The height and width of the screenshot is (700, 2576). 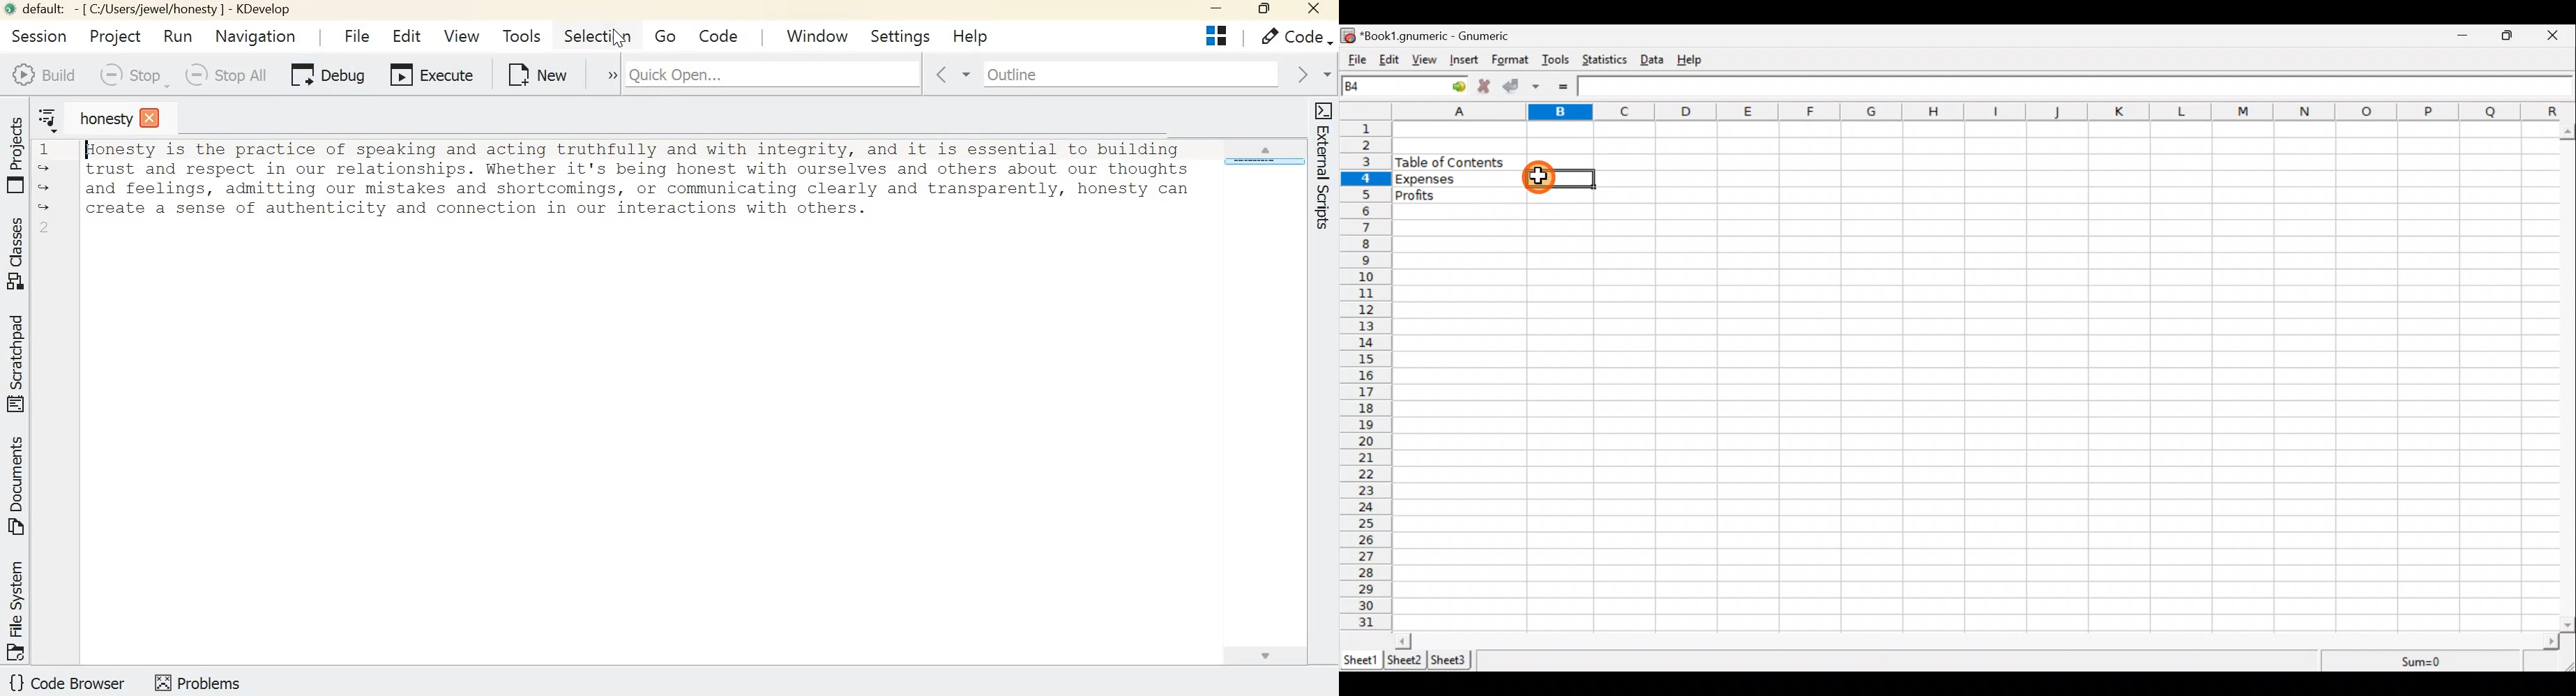 I want to click on Maximize/Minimize, so click(x=2511, y=35).